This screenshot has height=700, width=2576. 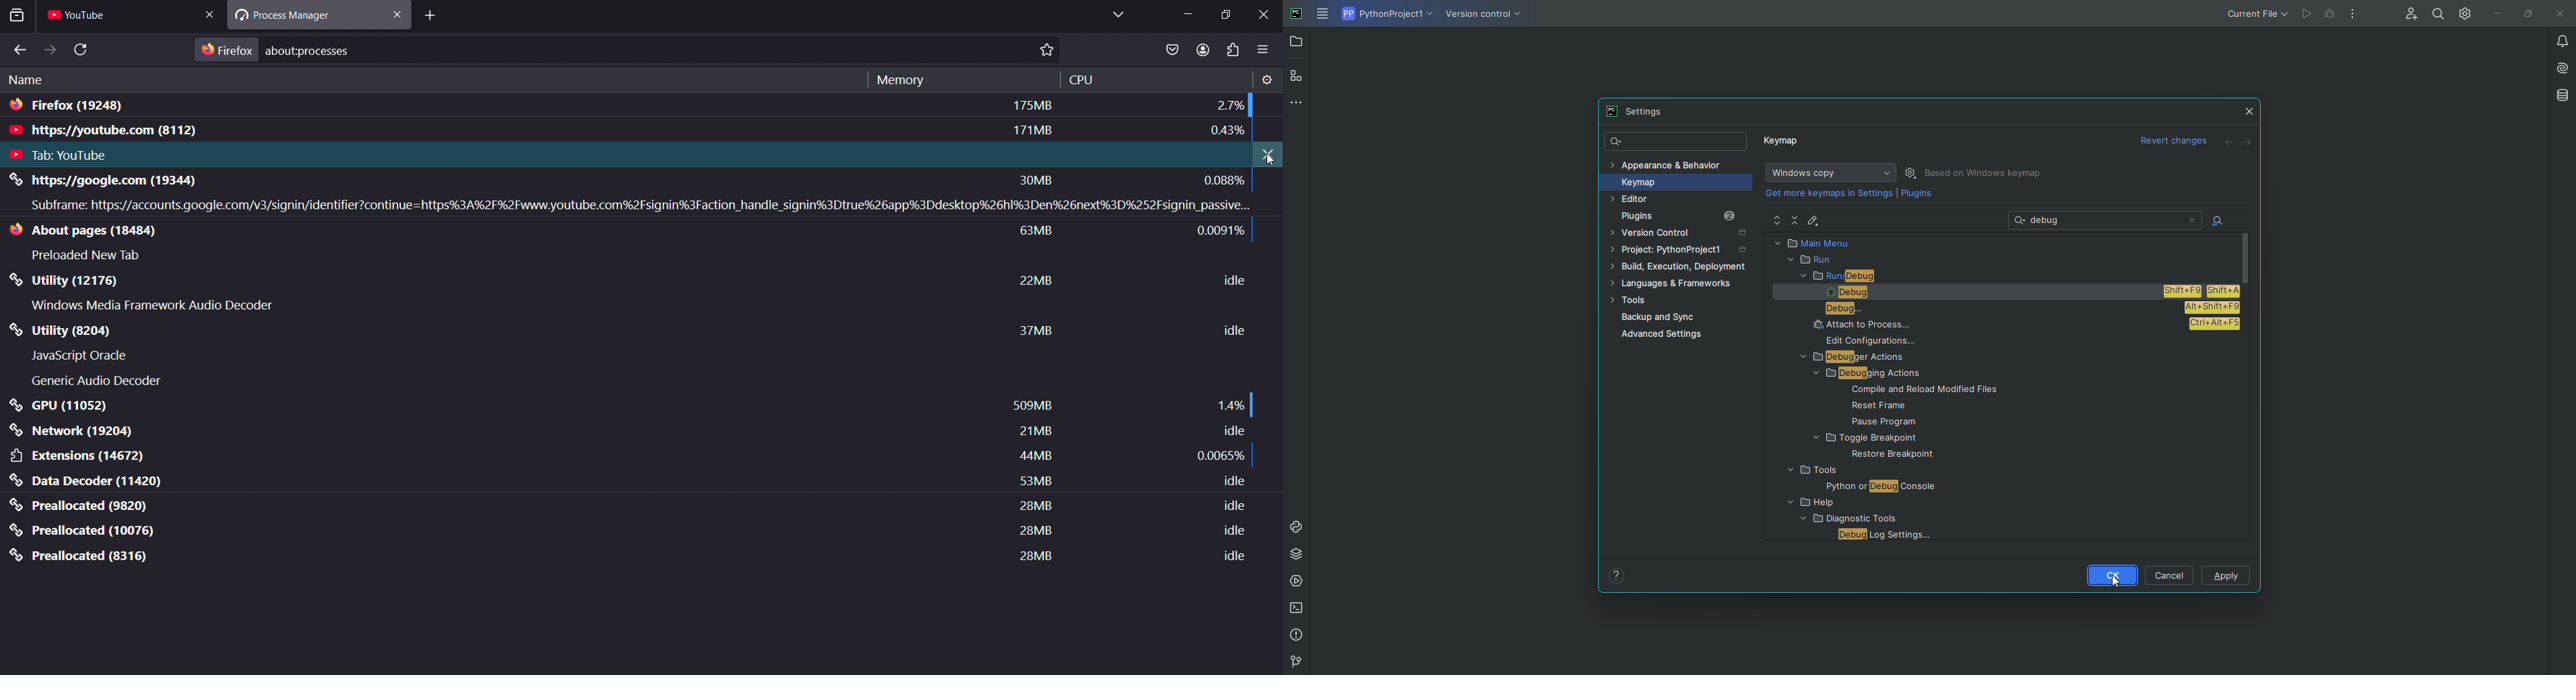 I want to click on https://youtube.com(8112), so click(x=137, y=132).